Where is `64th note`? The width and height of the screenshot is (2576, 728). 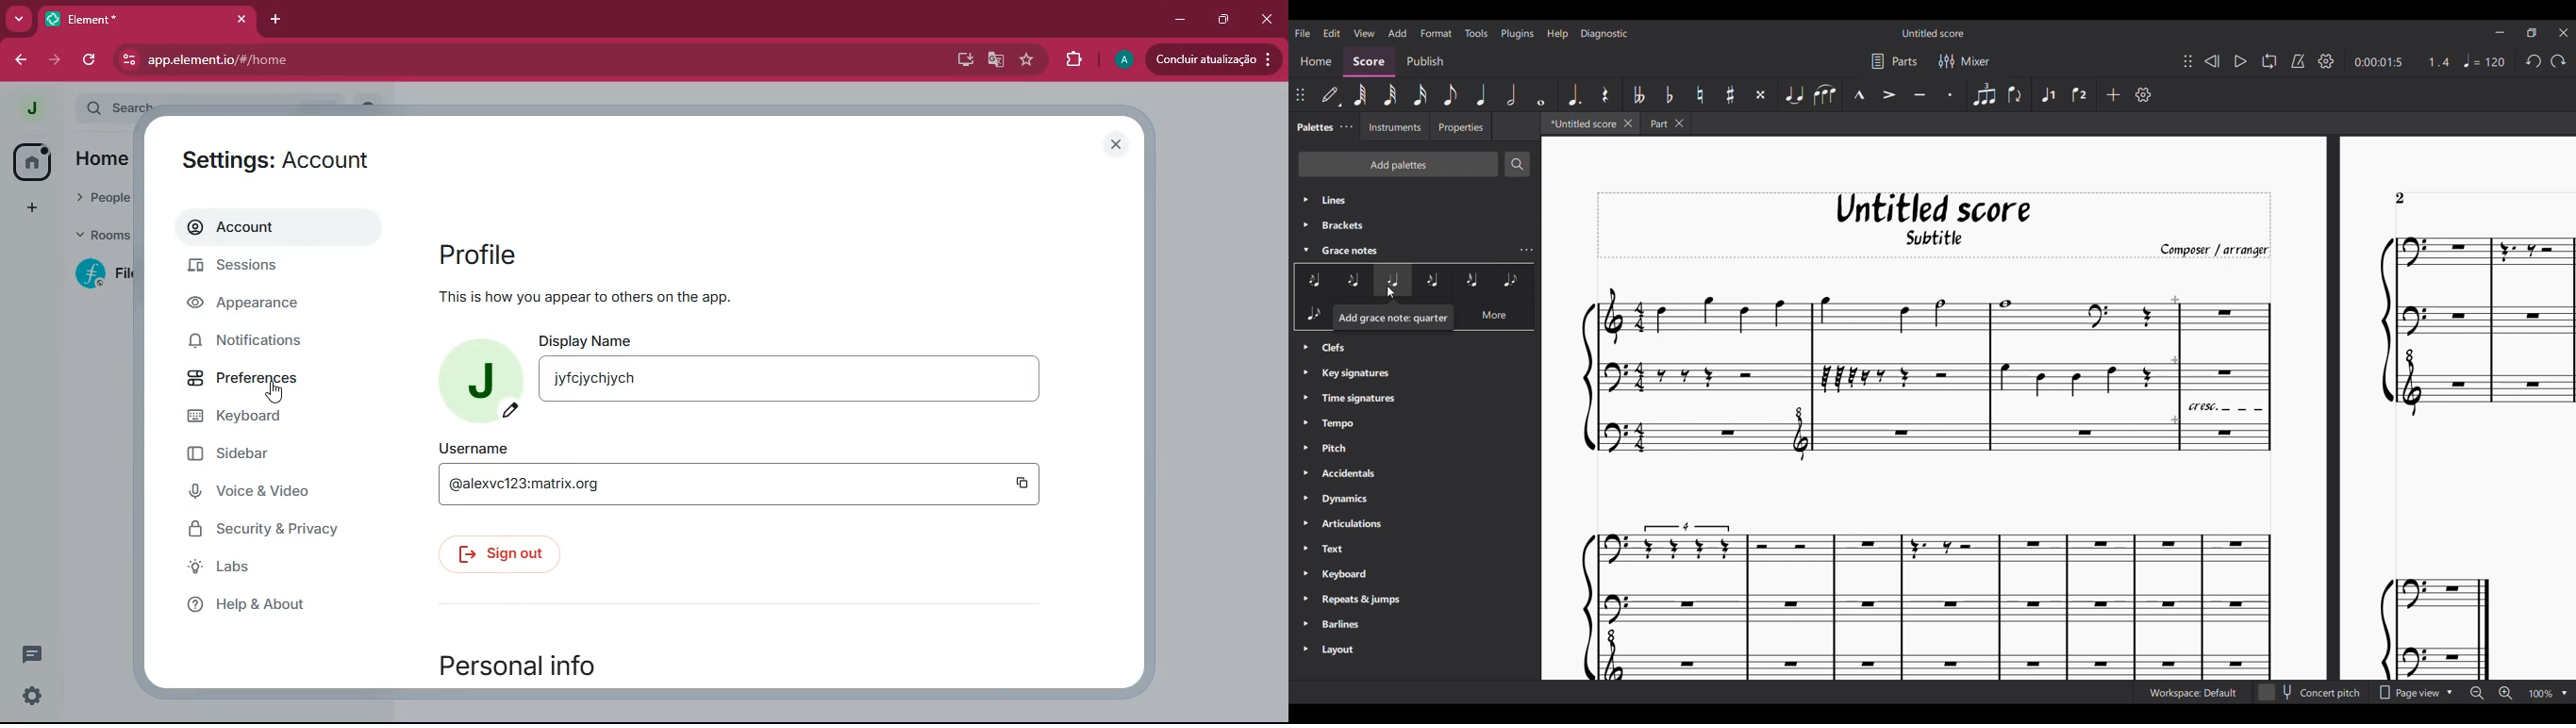 64th note is located at coordinates (1360, 95).